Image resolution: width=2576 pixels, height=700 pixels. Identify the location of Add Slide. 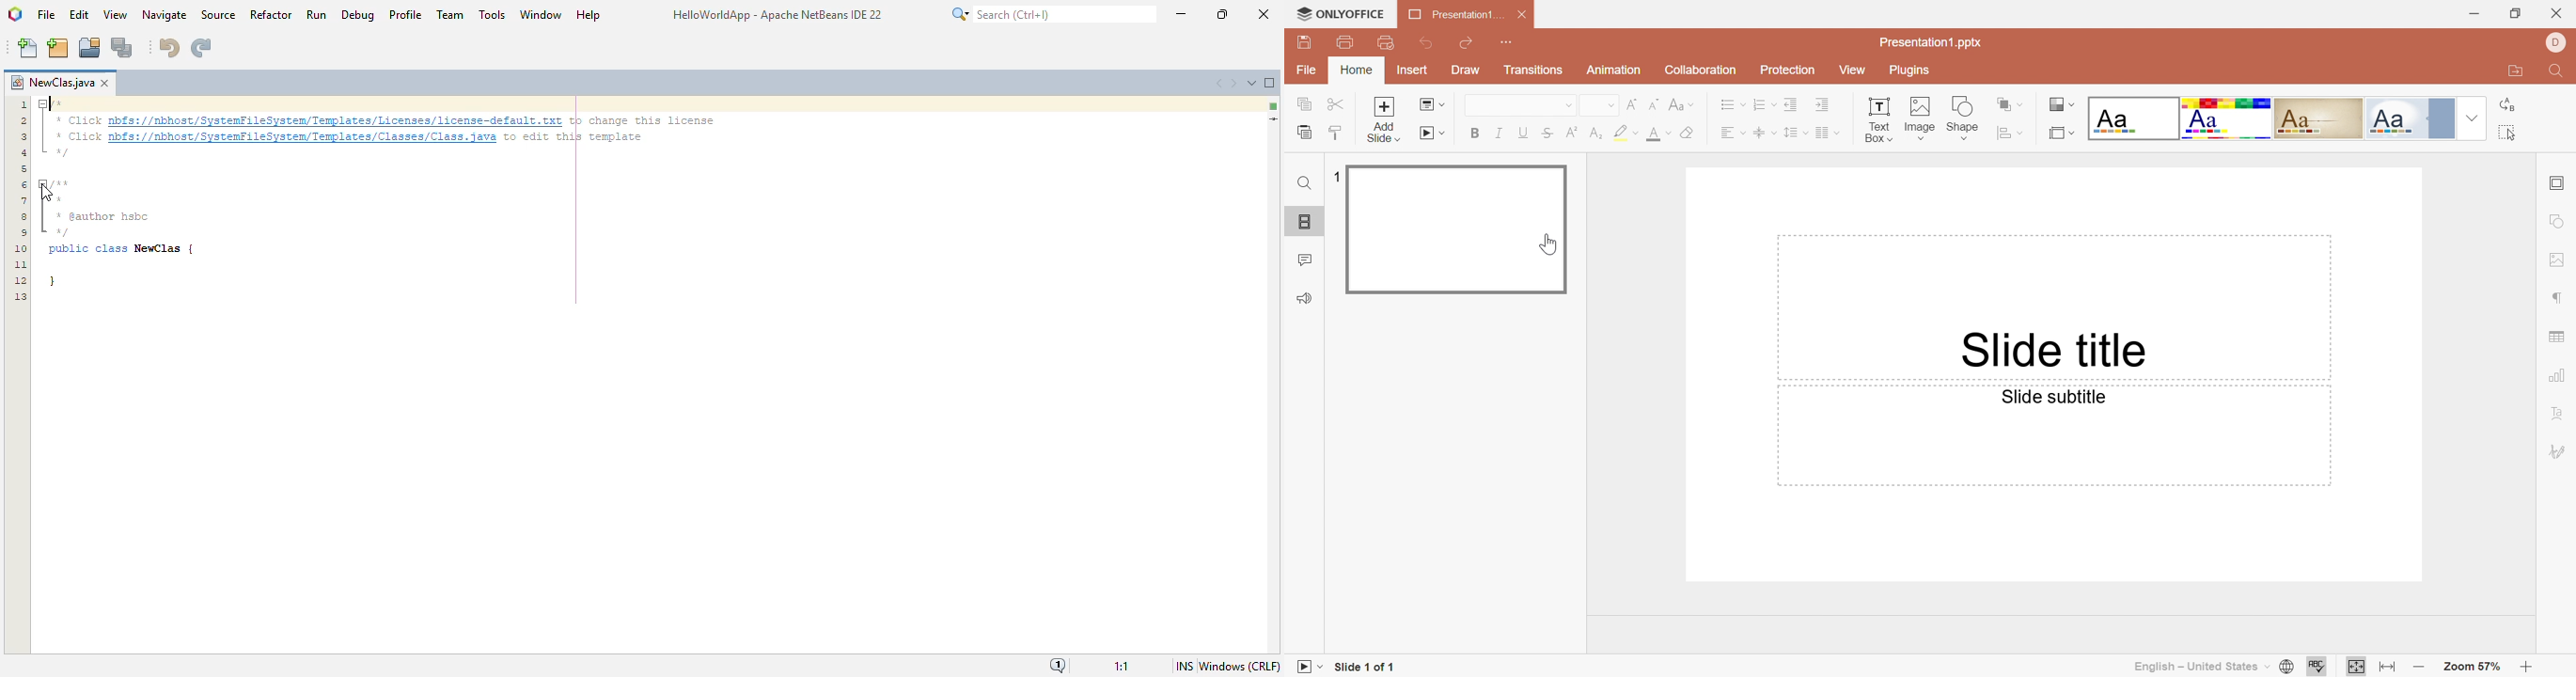
(1384, 121).